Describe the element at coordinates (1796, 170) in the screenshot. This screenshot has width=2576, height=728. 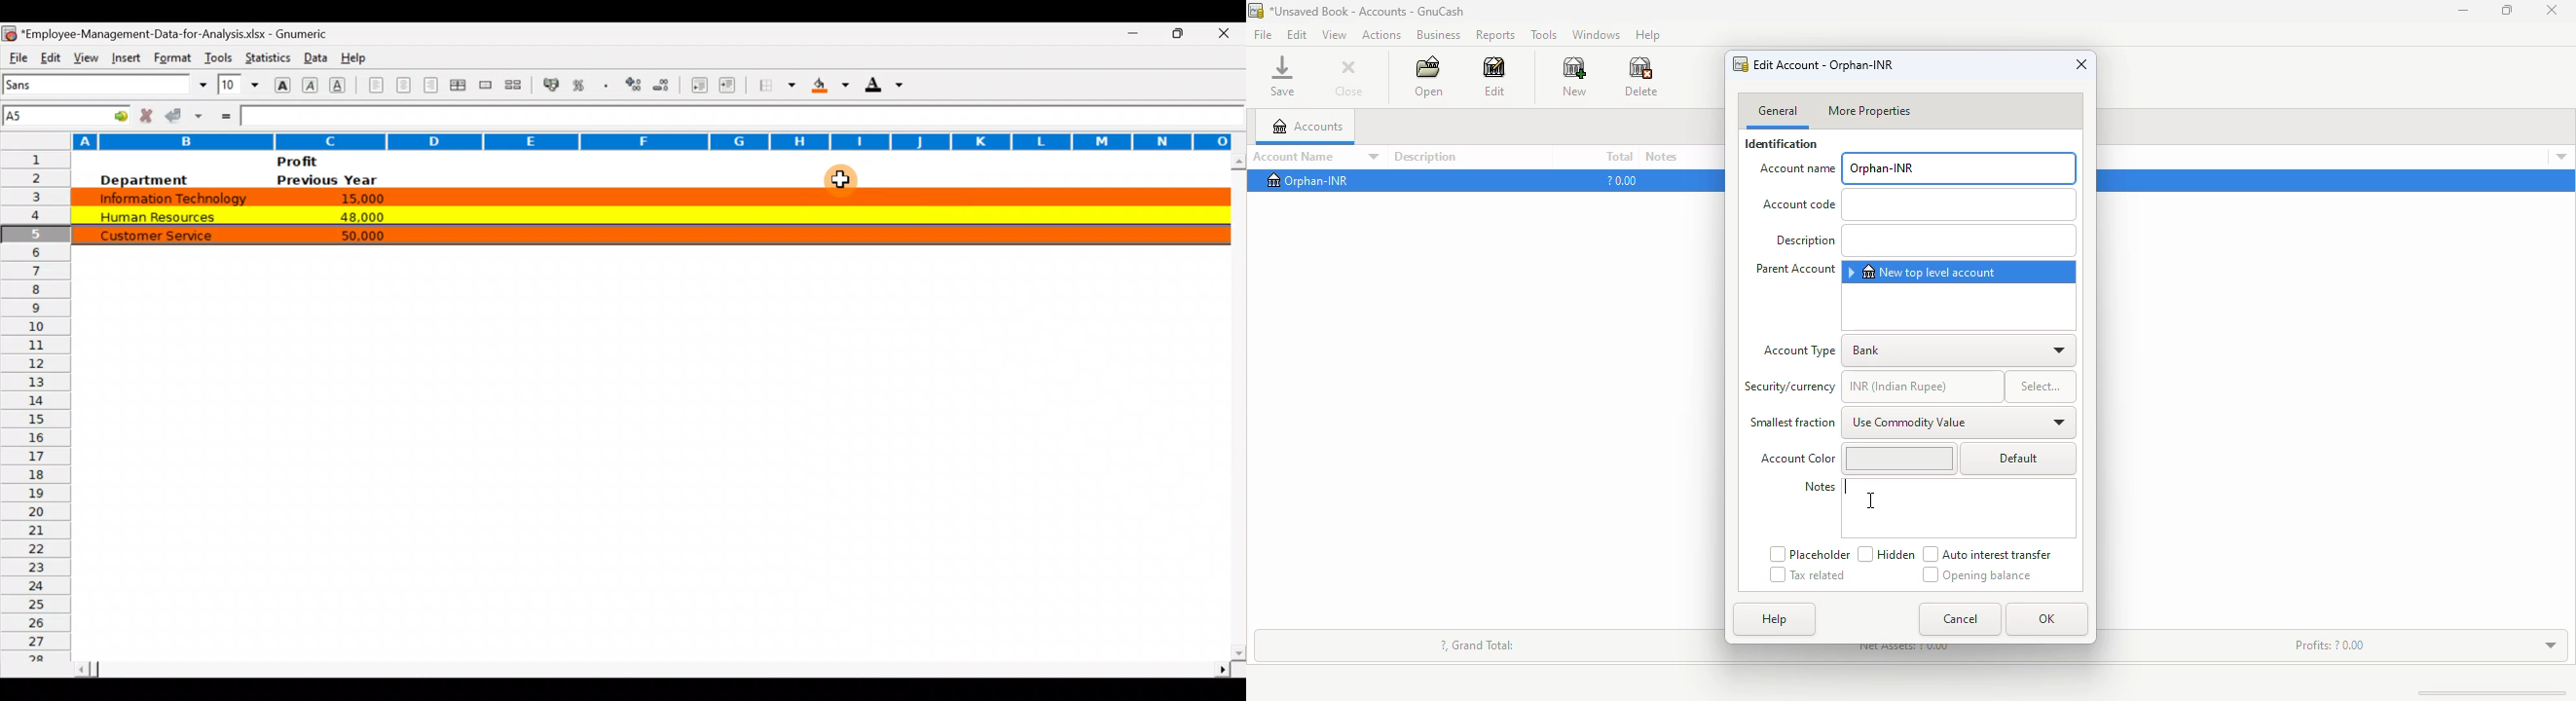
I see `account name` at that location.